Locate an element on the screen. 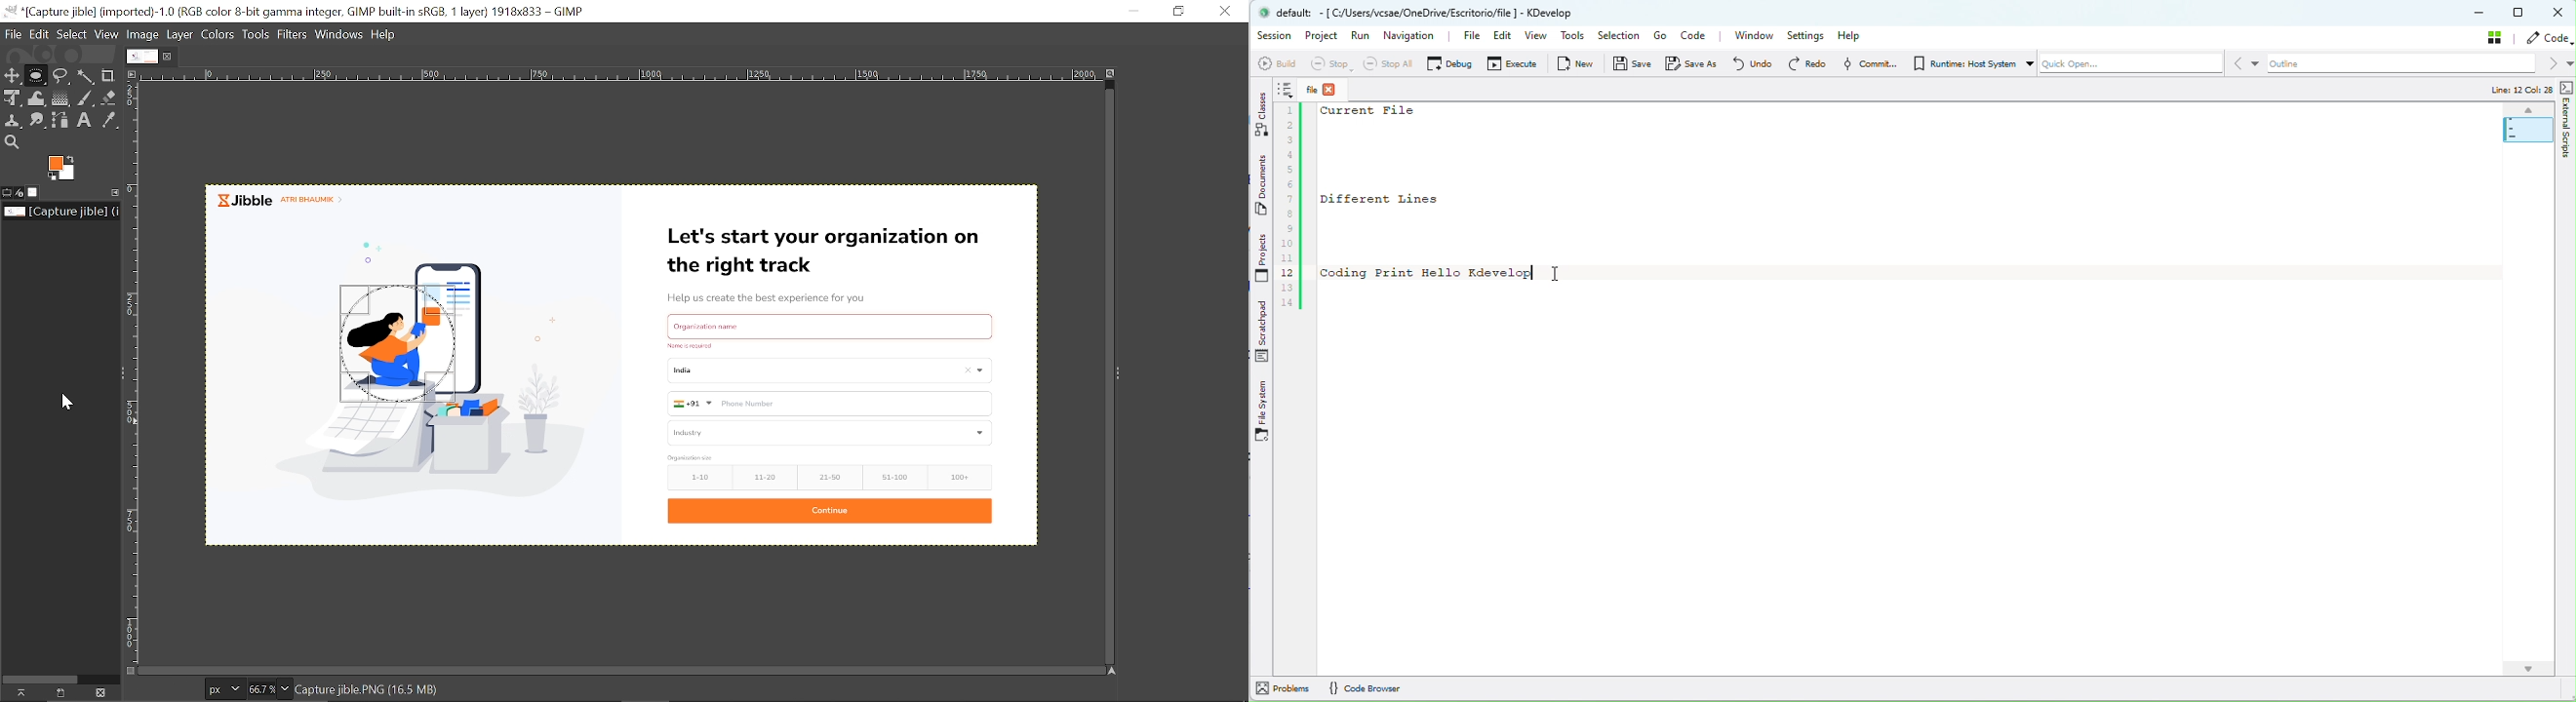  Minimap is located at coordinates (2528, 125).